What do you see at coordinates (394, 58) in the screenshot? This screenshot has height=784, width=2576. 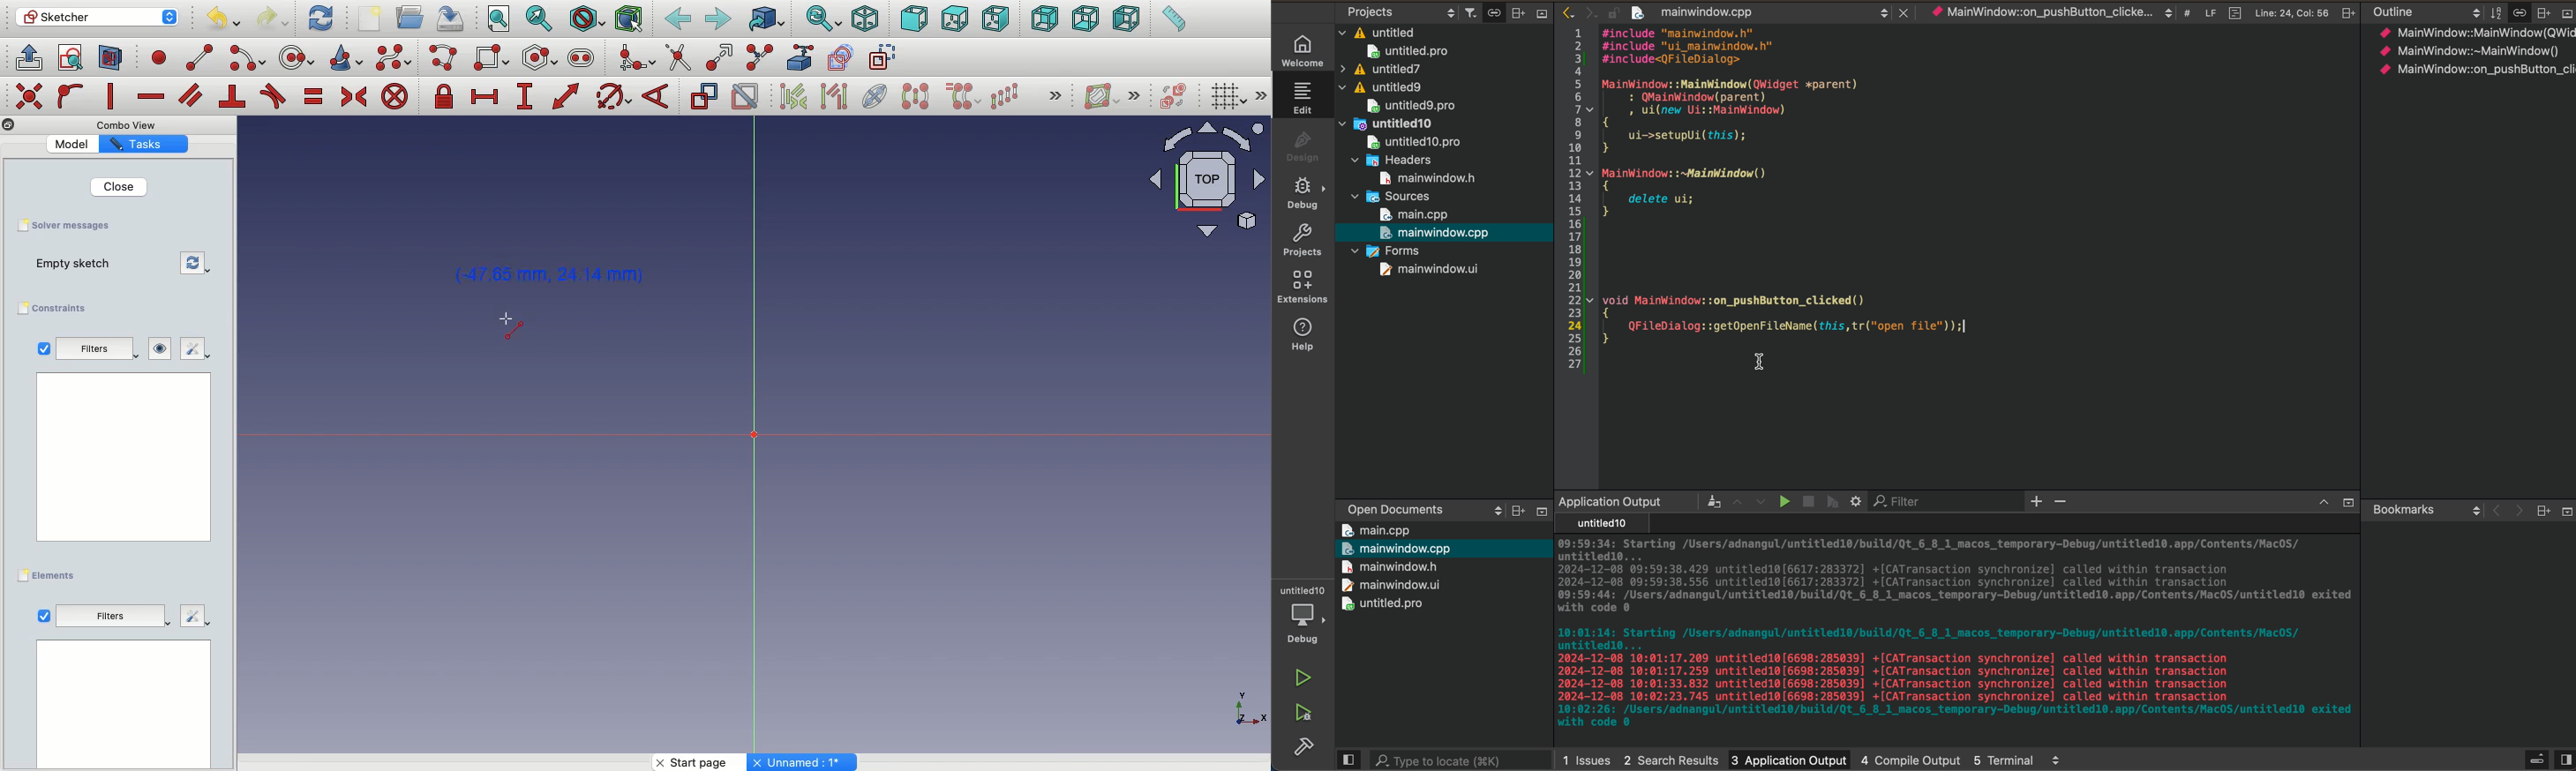 I see `B-spline` at bounding box center [394, 58].